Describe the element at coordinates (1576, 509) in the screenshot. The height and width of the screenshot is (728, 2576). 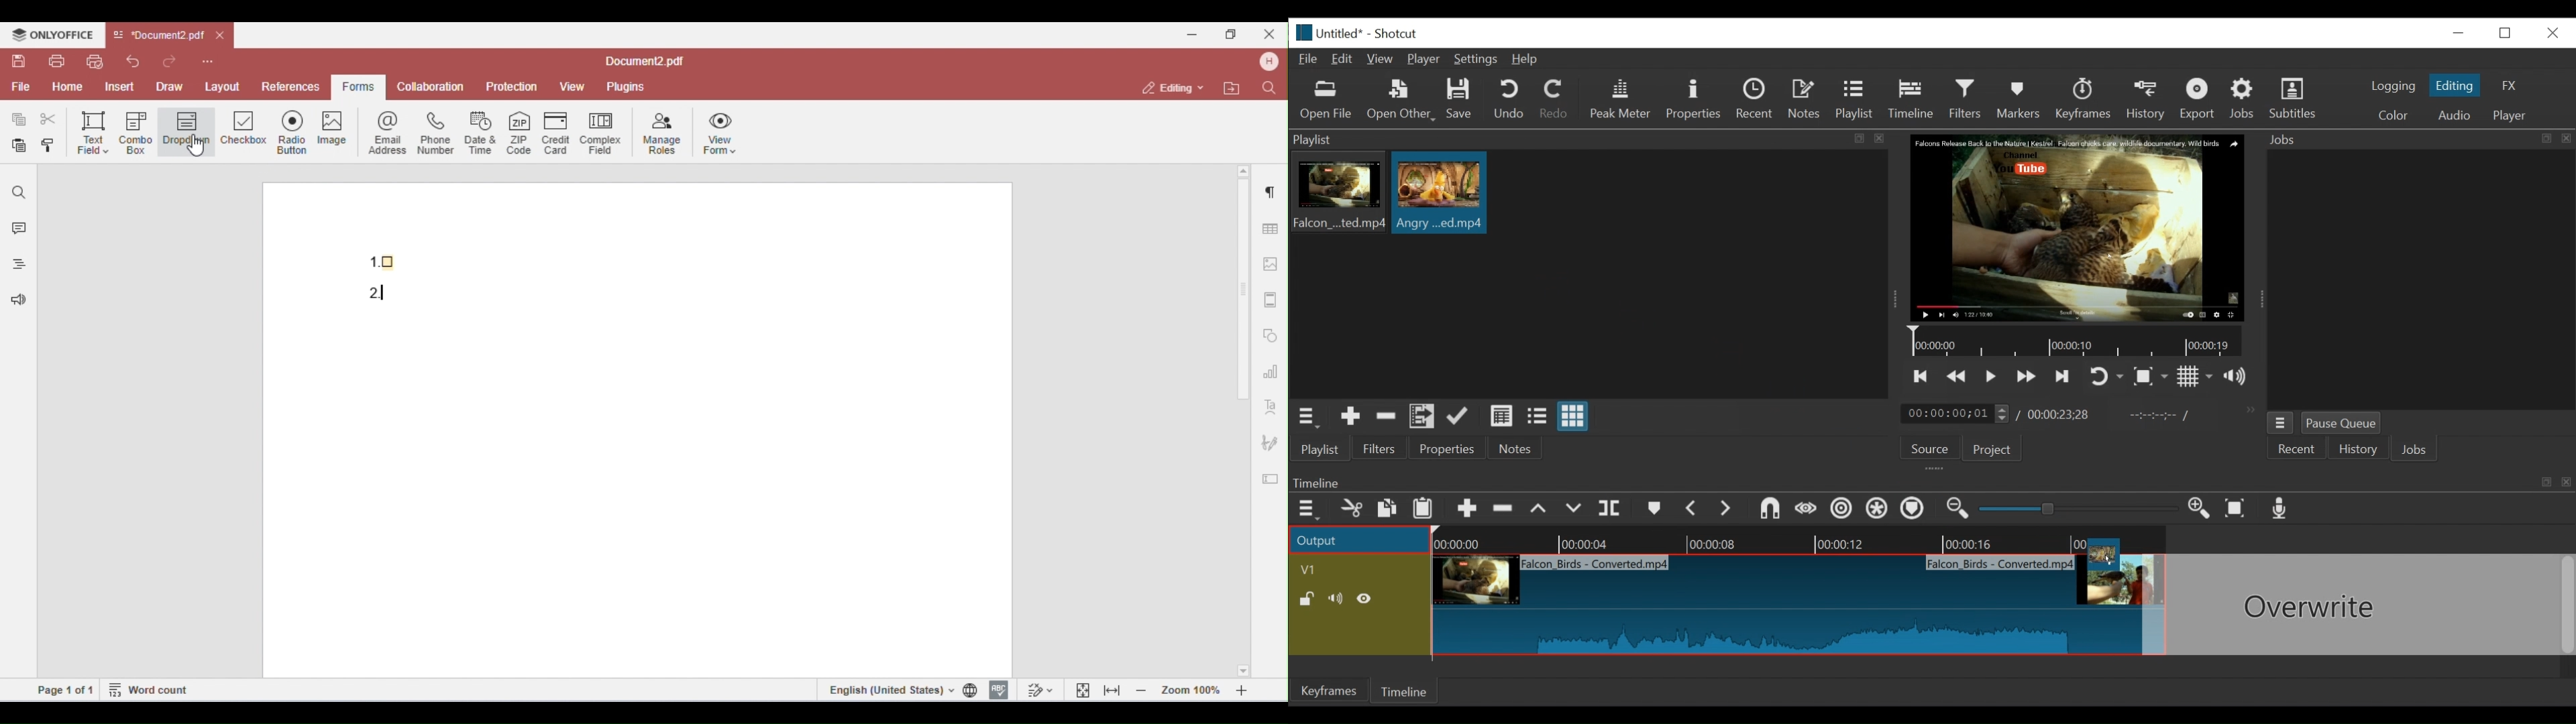
I see `overwrite` at that location.